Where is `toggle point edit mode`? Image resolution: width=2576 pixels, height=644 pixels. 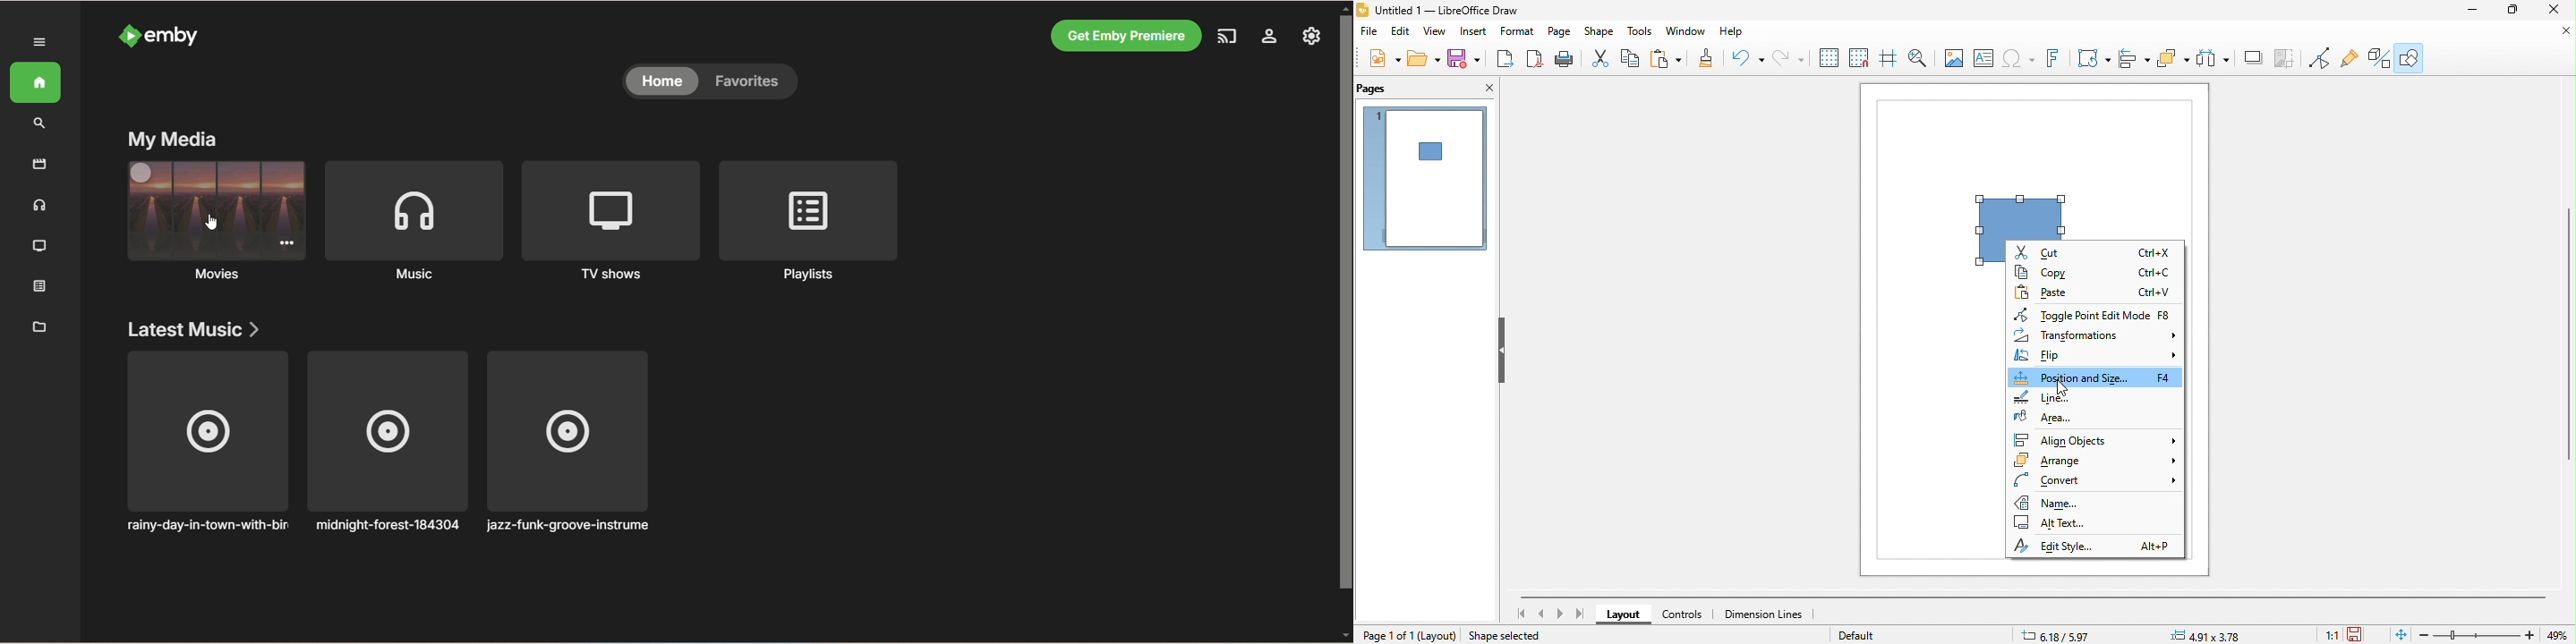
toggle point edit mode is located at coordinates (2081, 316).